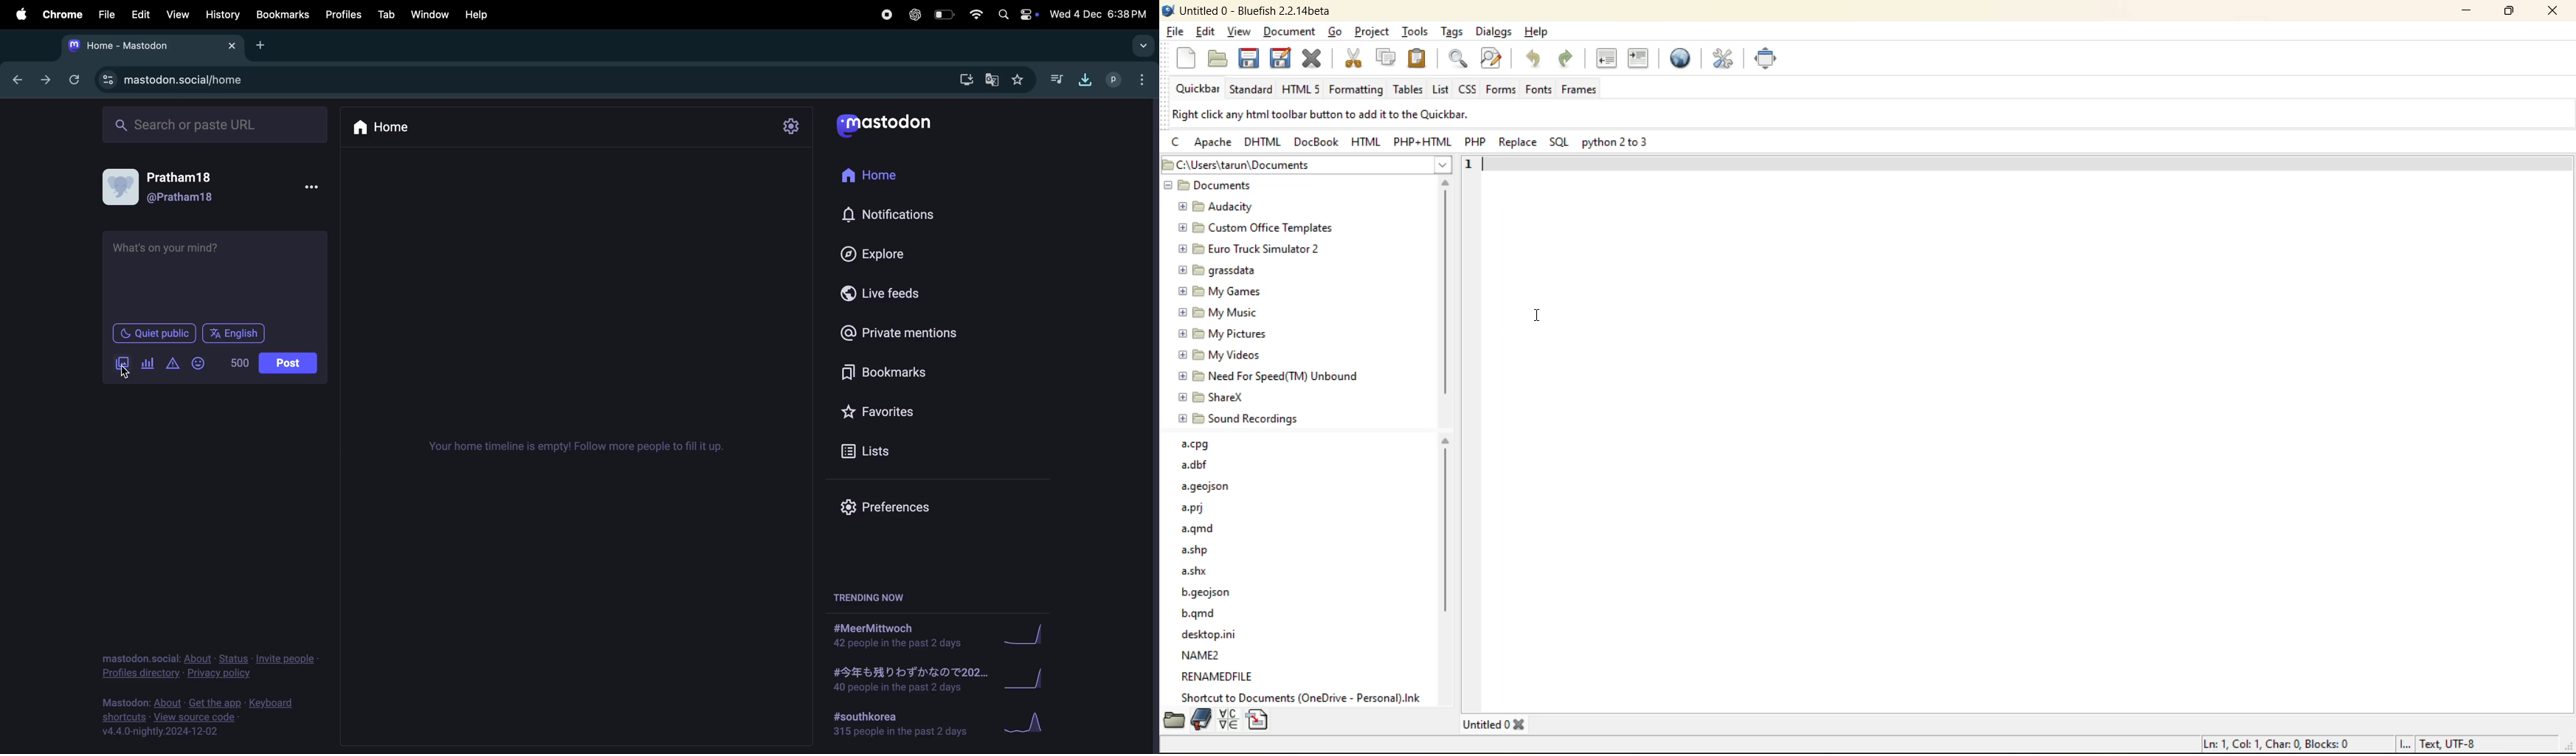 The image size is (2576, 756). Describe the element at coordinates (886, 14) in the screenshot. I see `record` at that location.